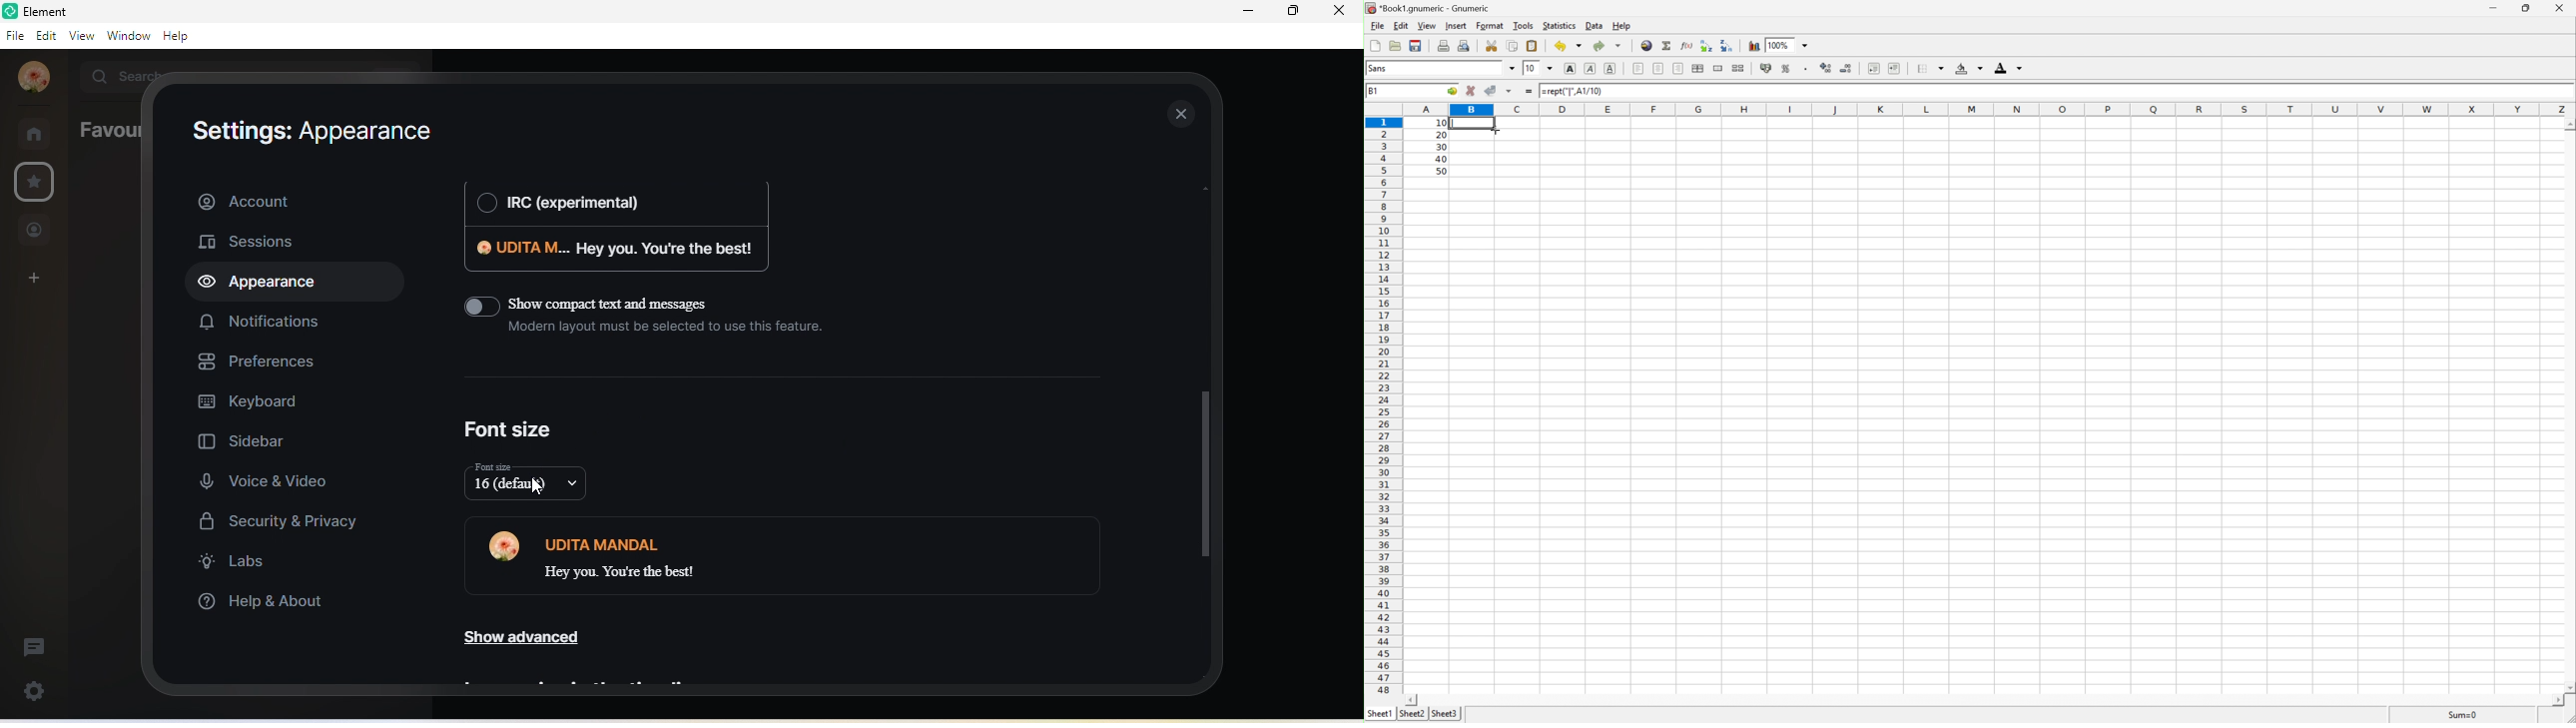  I want to click on rooms, so click(36, 132).